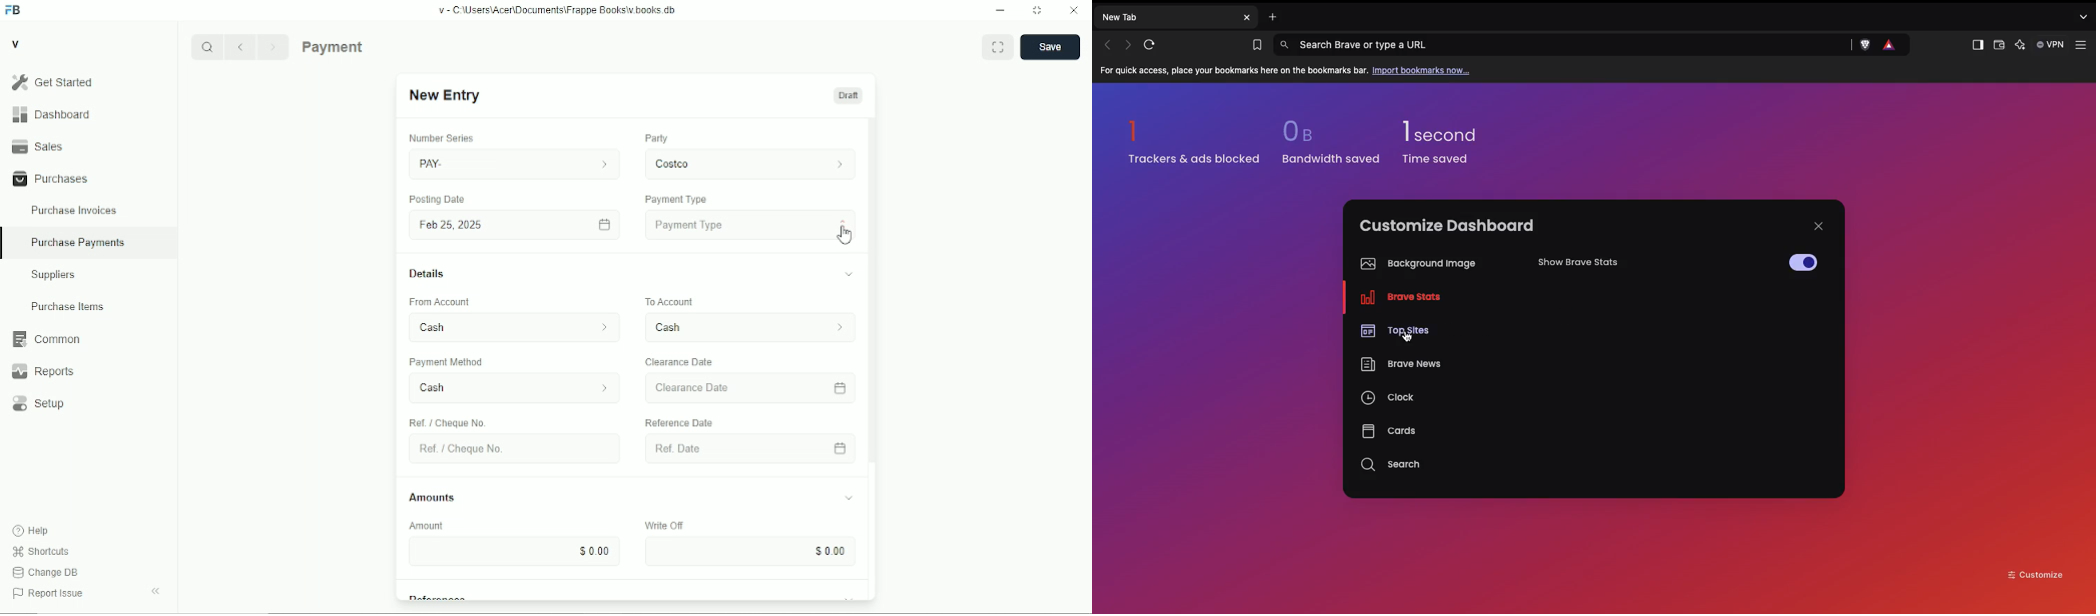 The image size is (2100, 616). What do you see at coordinates (676, 199) in the screenshot?
I see `Payment Type` at bounding box center [676, 199].